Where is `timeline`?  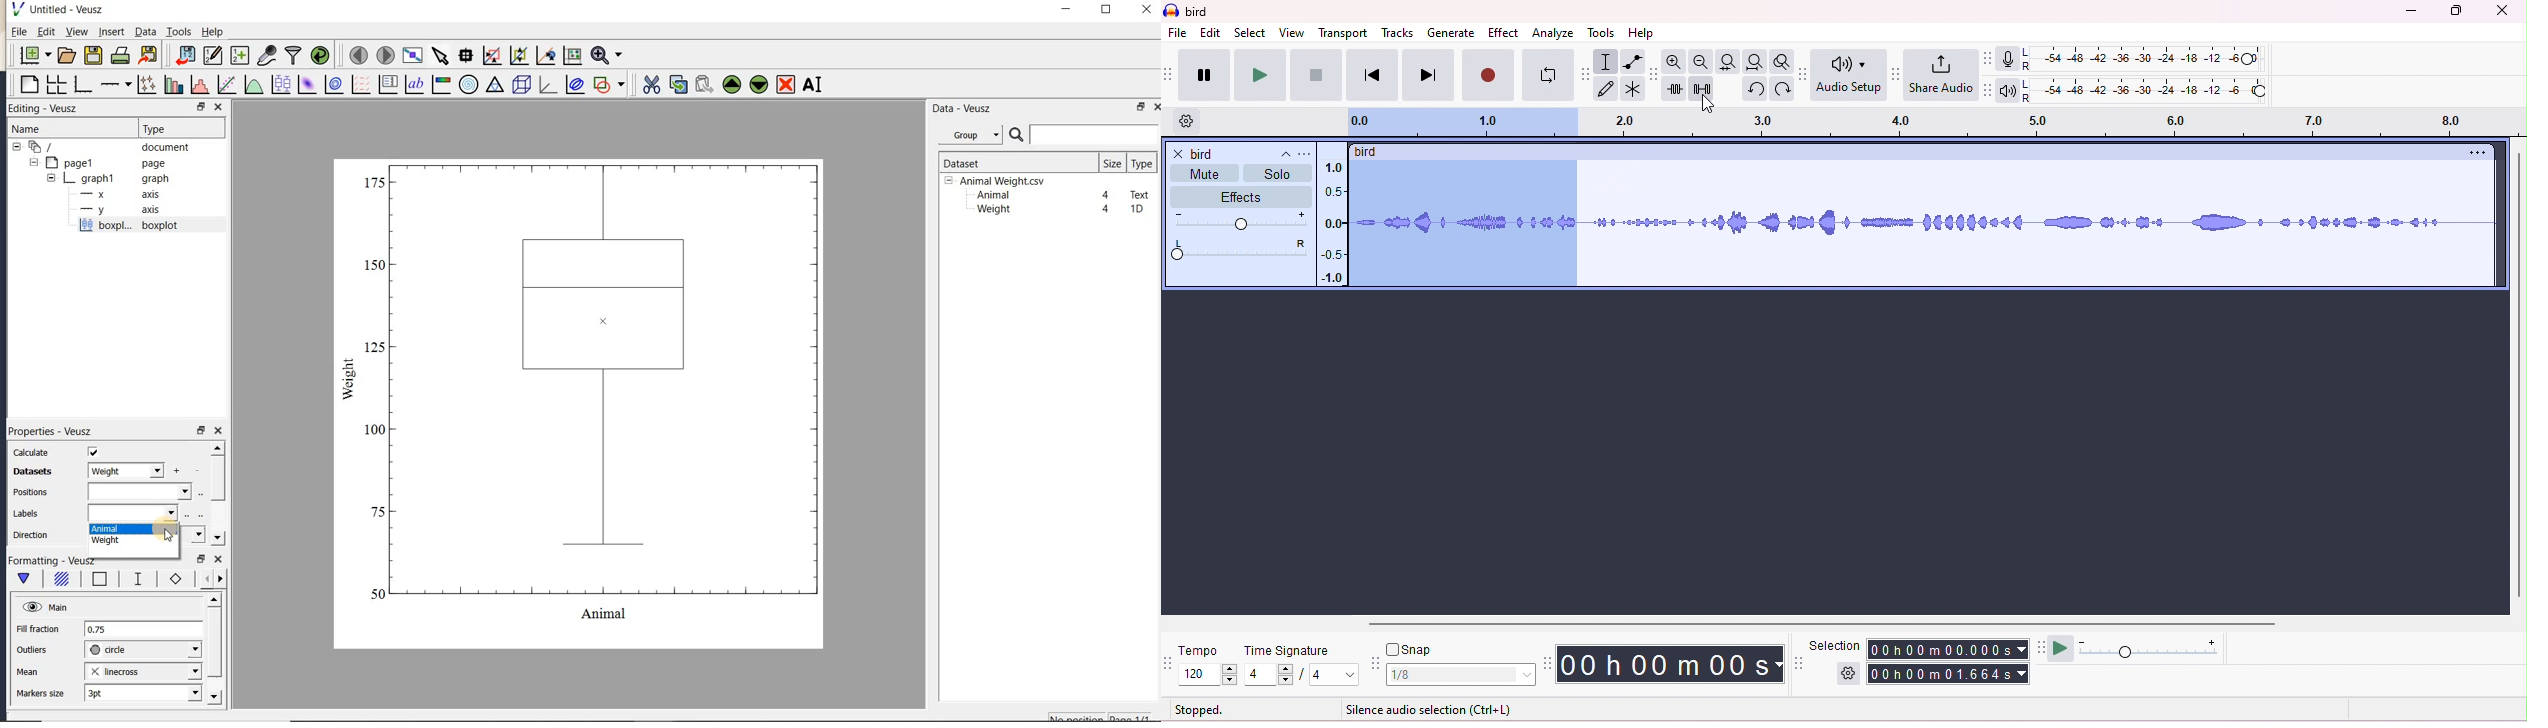 timeline is located at coordinates (1929, 121).